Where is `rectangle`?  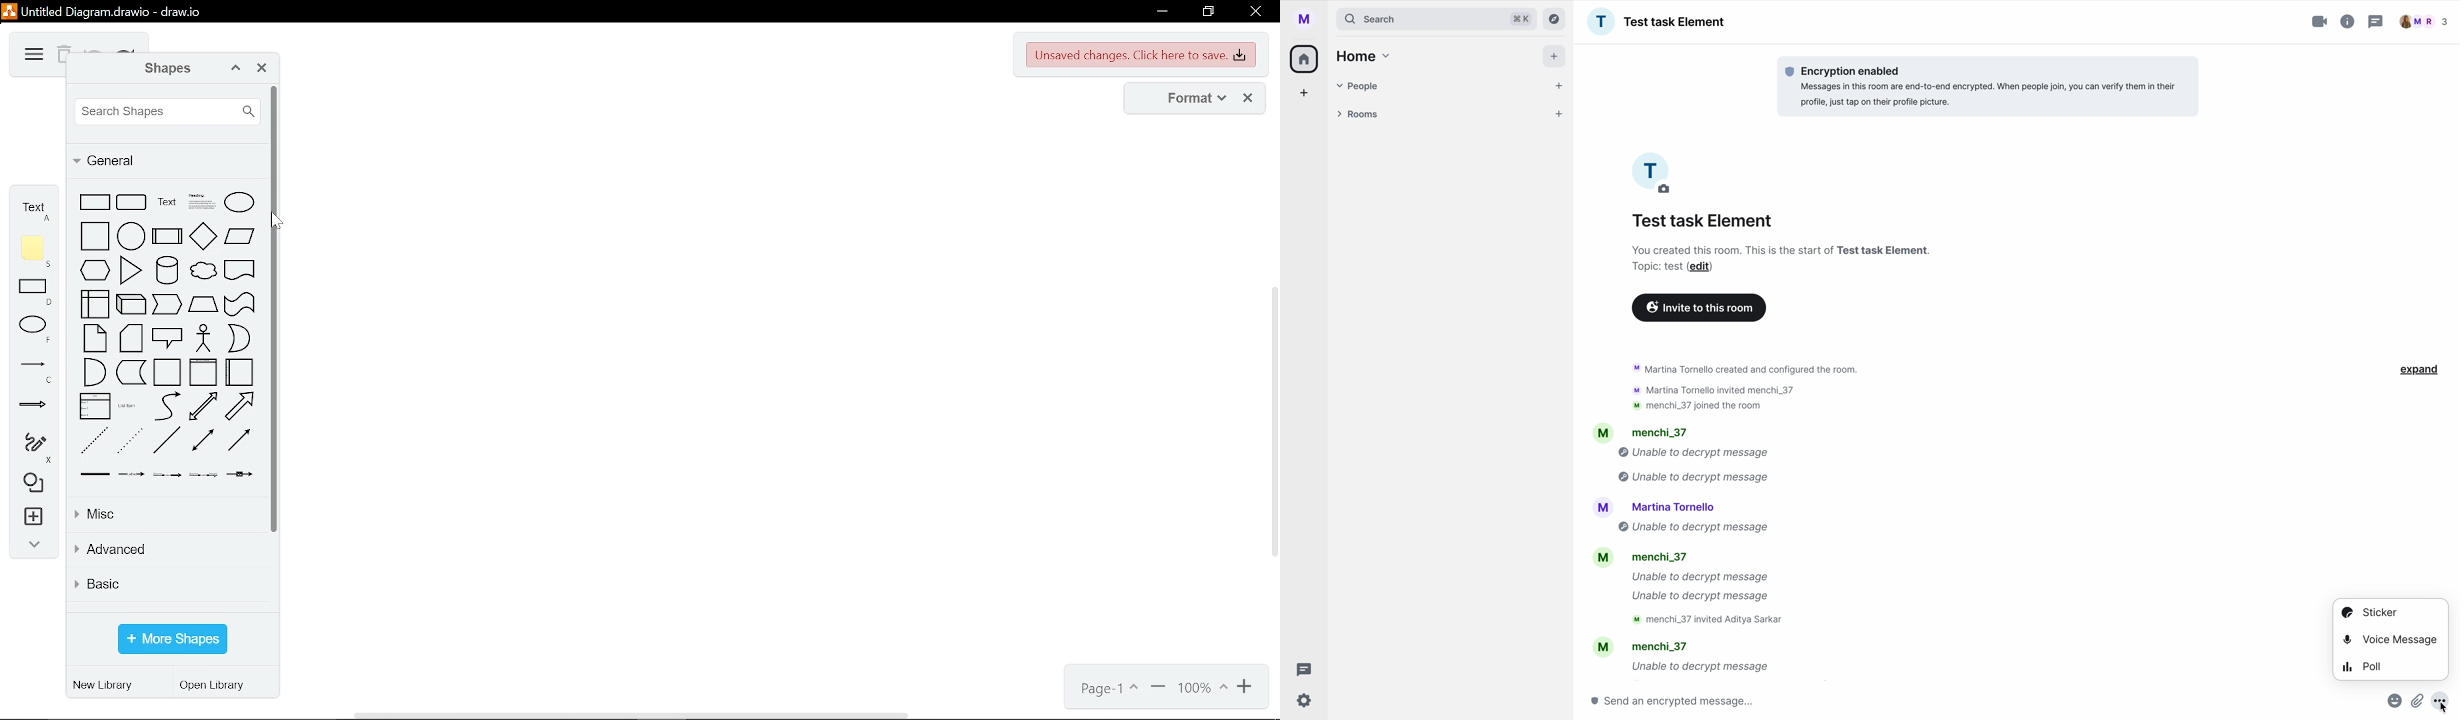 rectangle is located at coordinates (95, 202).